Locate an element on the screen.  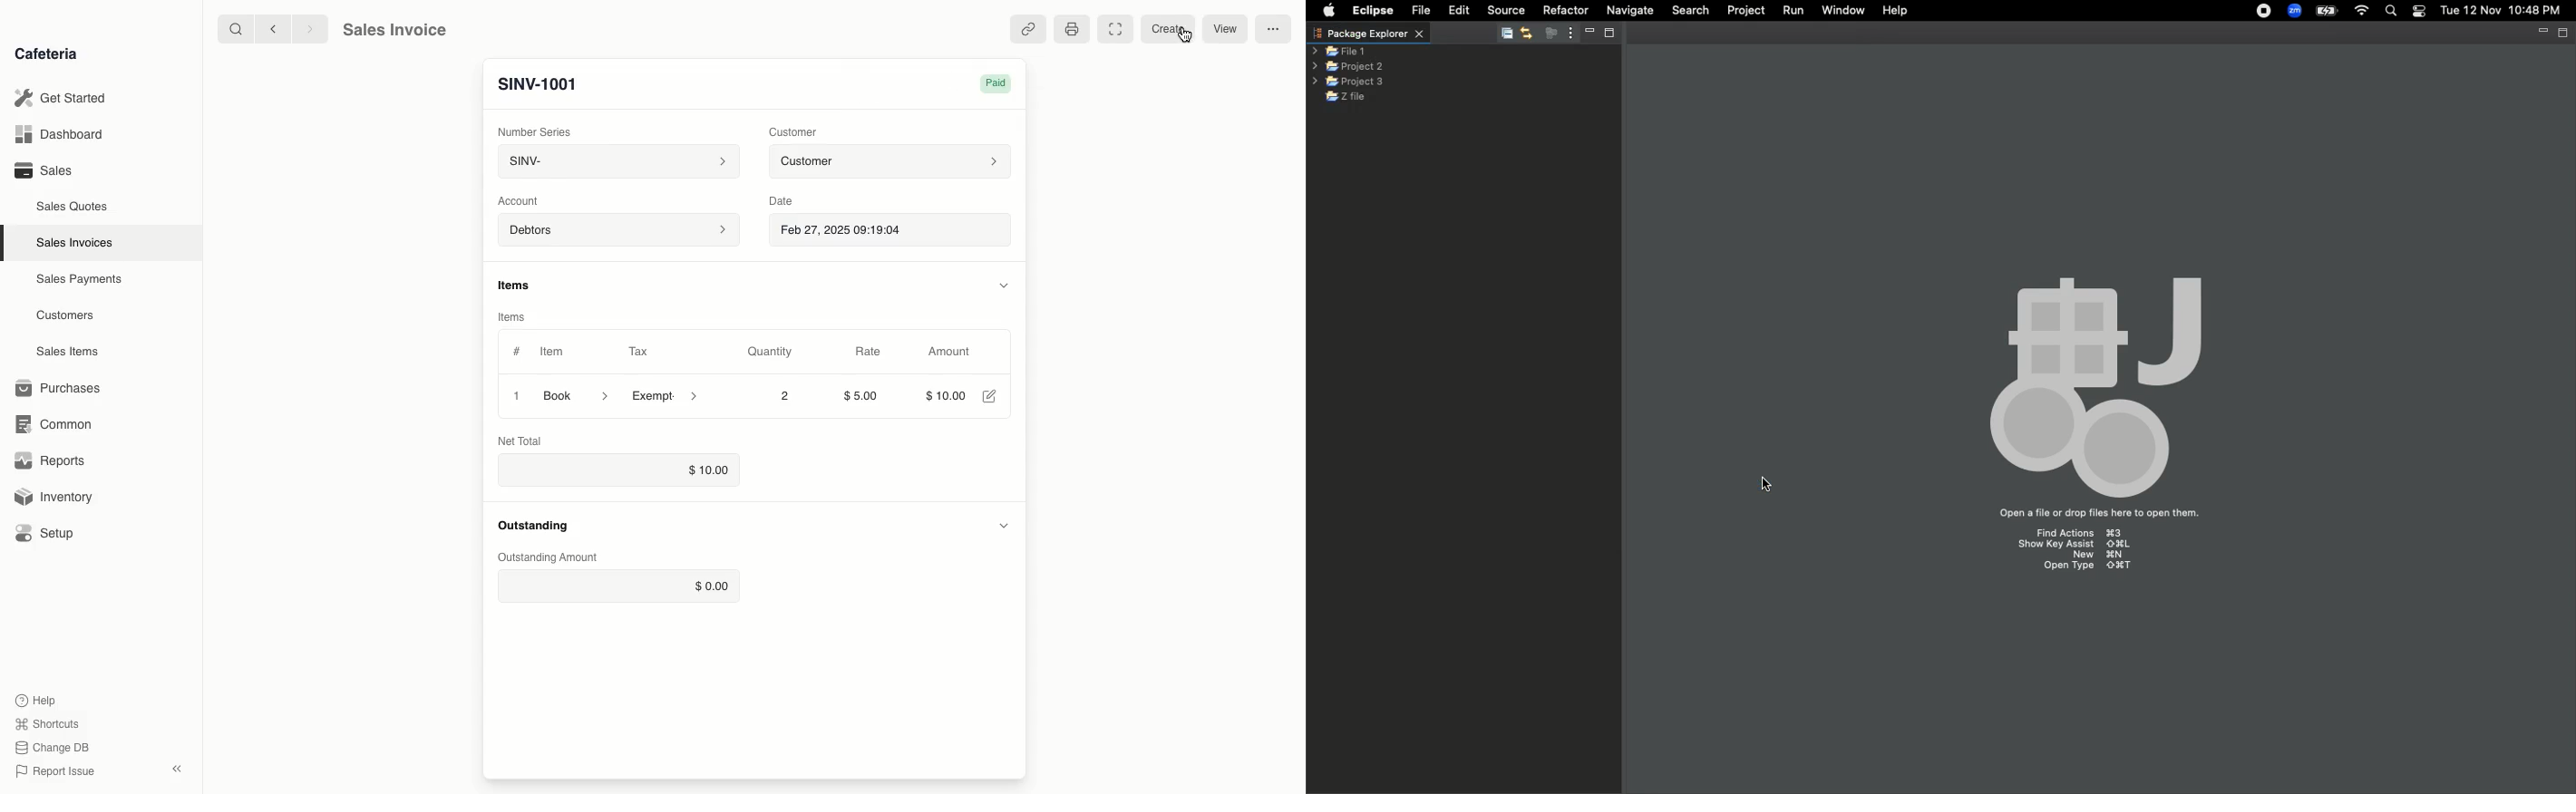
Sales Quotes is located at coordinates (73, 208).